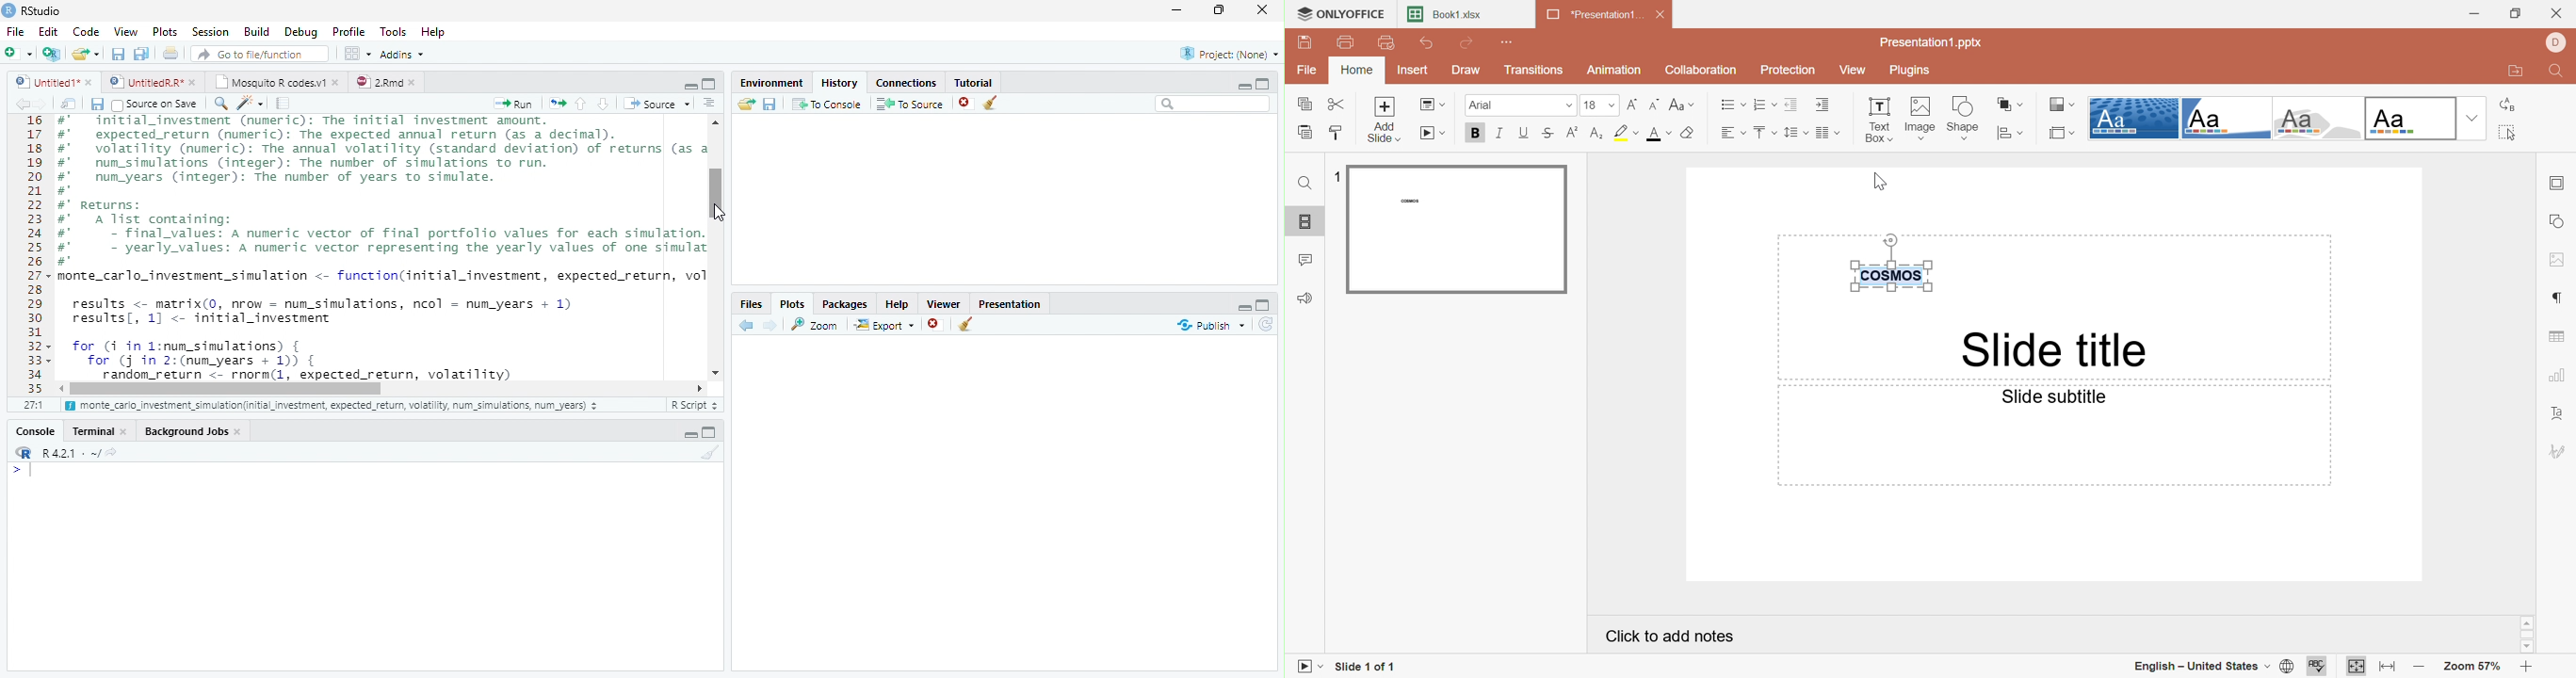 The width and height of the screenshot is (2576, 700). What do you see at coordinates (556, 104) in the screenshot?
I see `Re-run the previous code region` at bounding box center [556, 104].